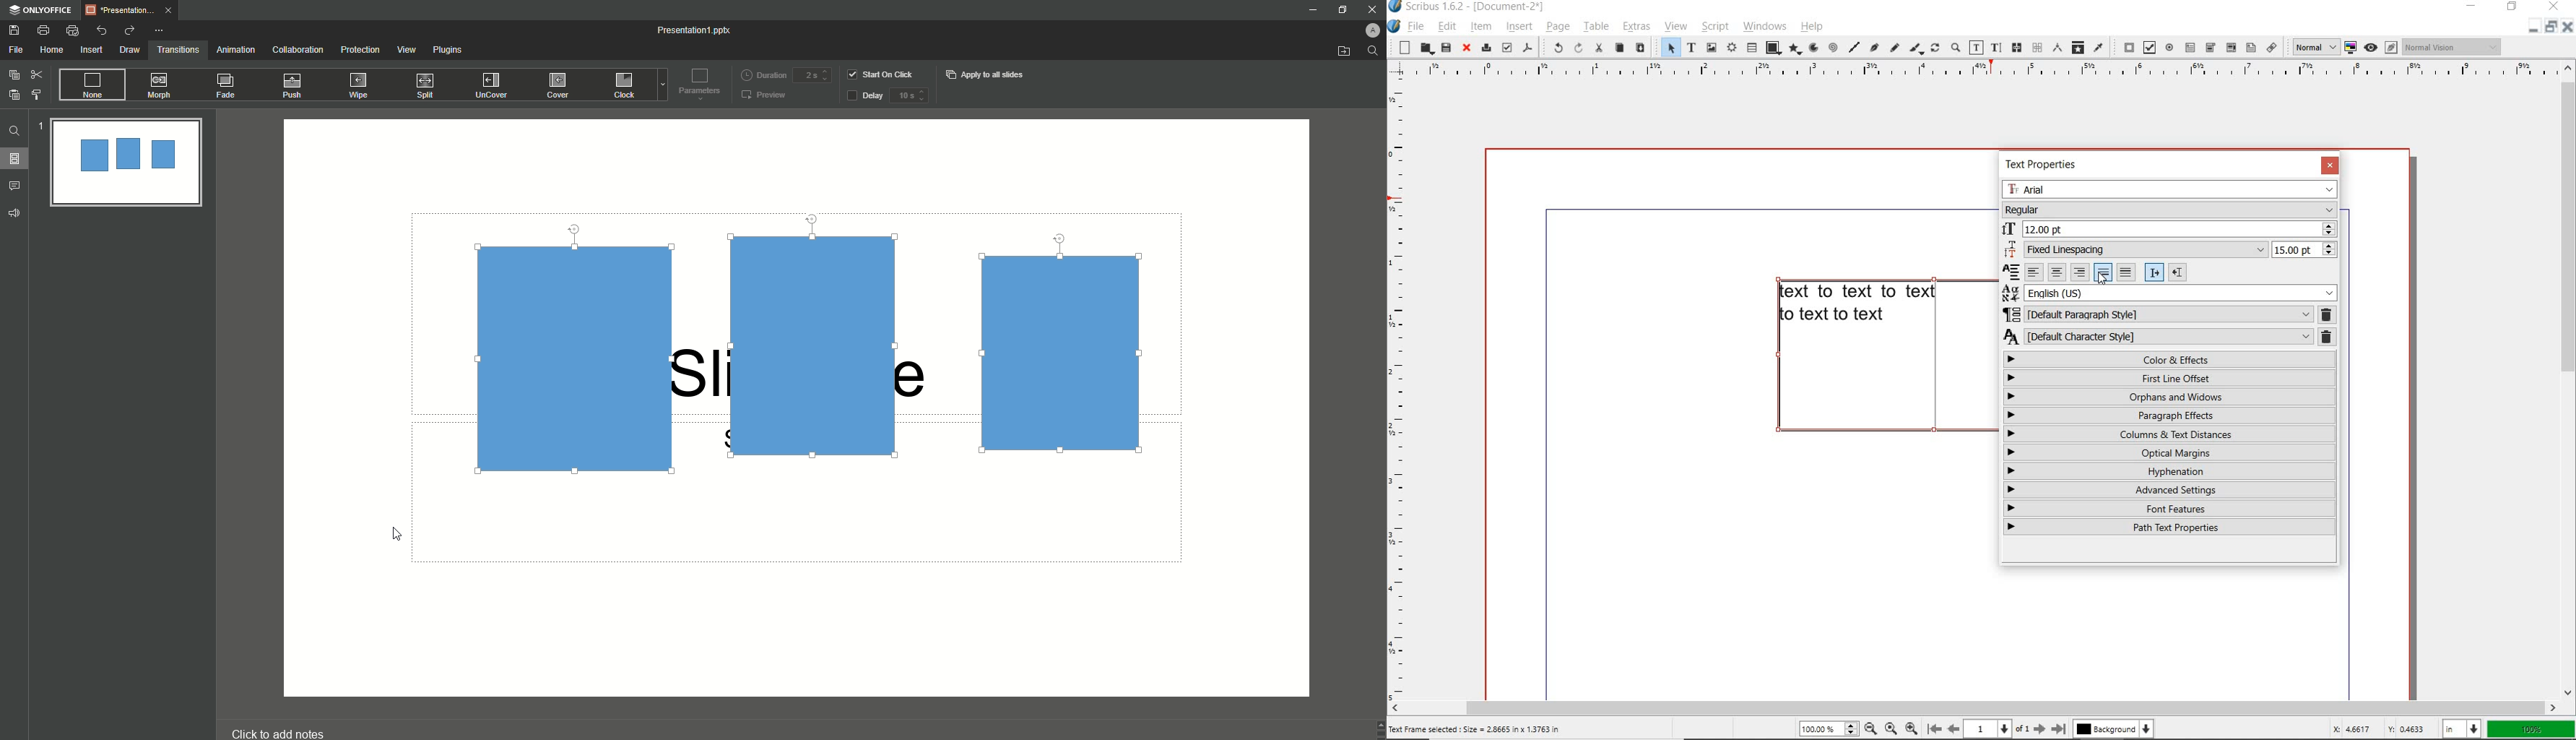 The width and height of the screenshot is (2576, 756). What do you see at coordinates (451, 52) in the screenshot?
I see `Plugins` at bounding box center [451, 52].